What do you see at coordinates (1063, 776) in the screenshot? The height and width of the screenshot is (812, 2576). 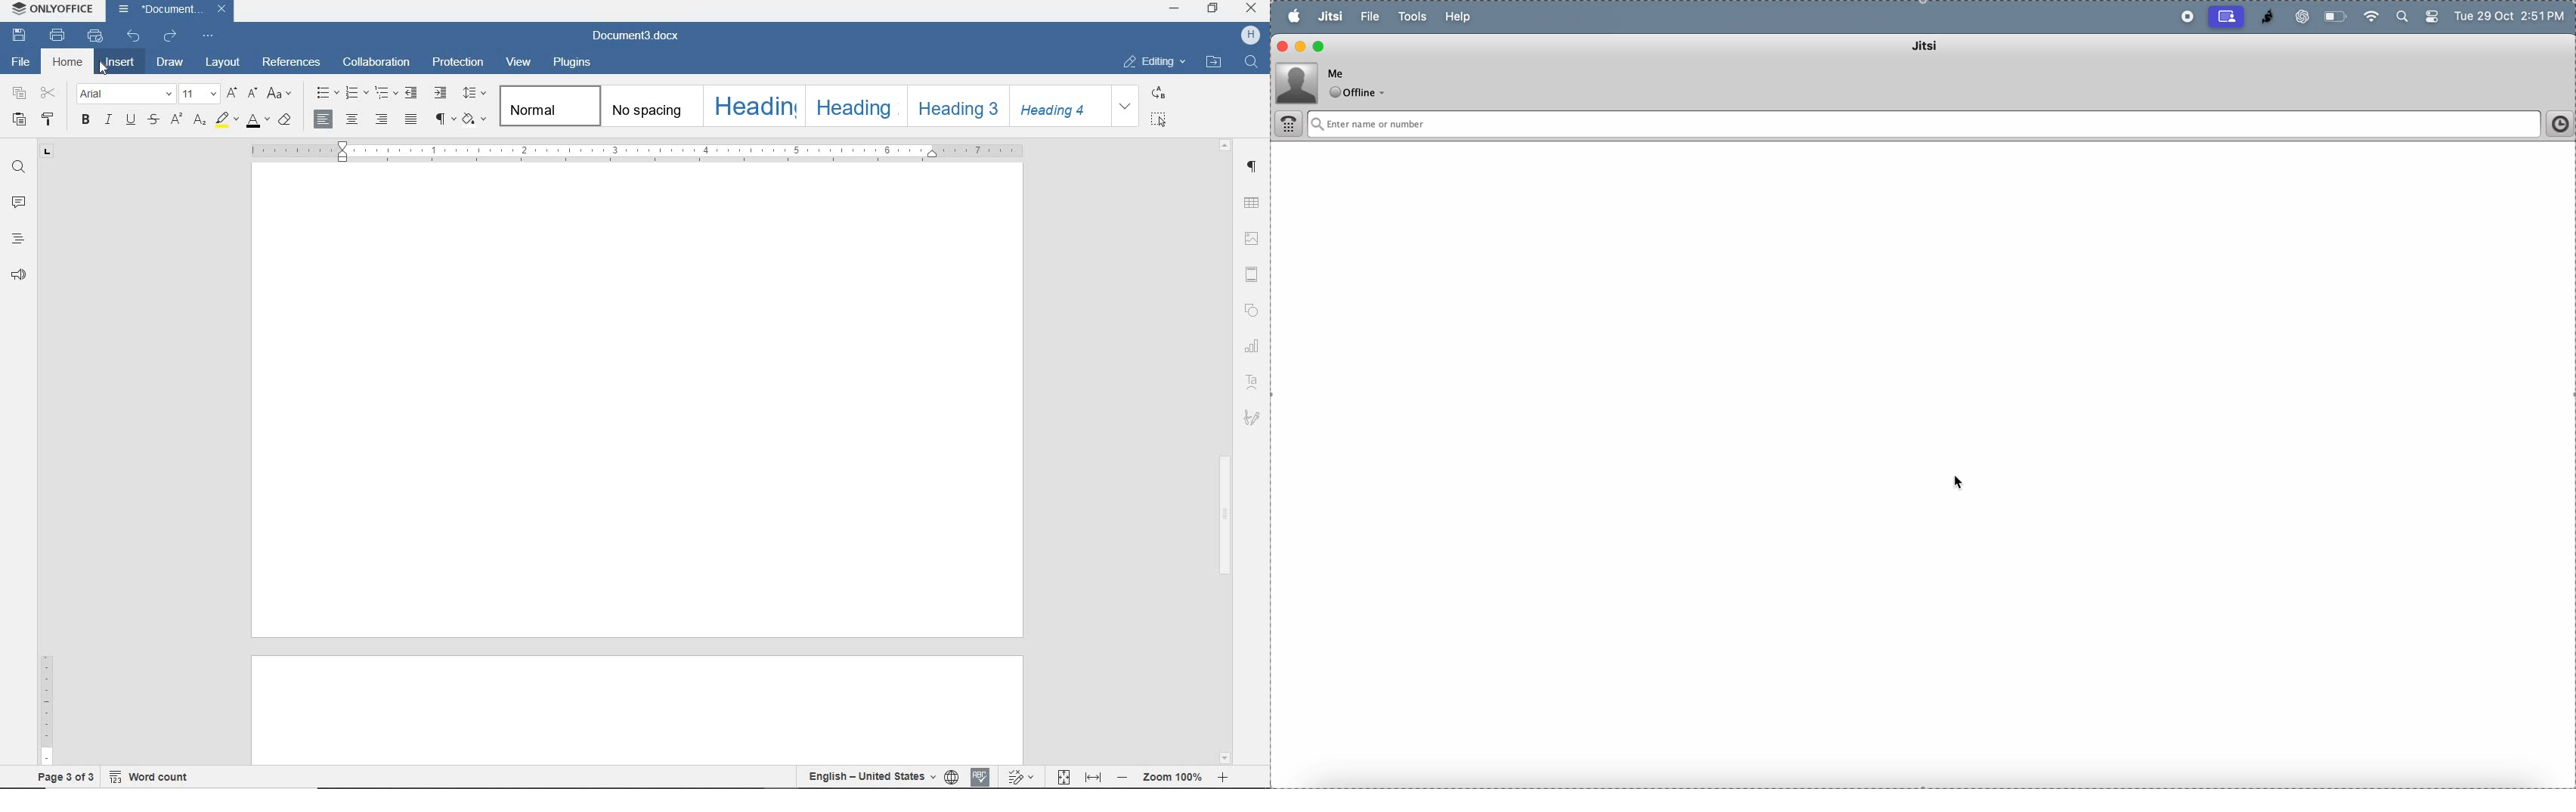 I see `FIT TO PAGE` at bounding box center [1063, 776].